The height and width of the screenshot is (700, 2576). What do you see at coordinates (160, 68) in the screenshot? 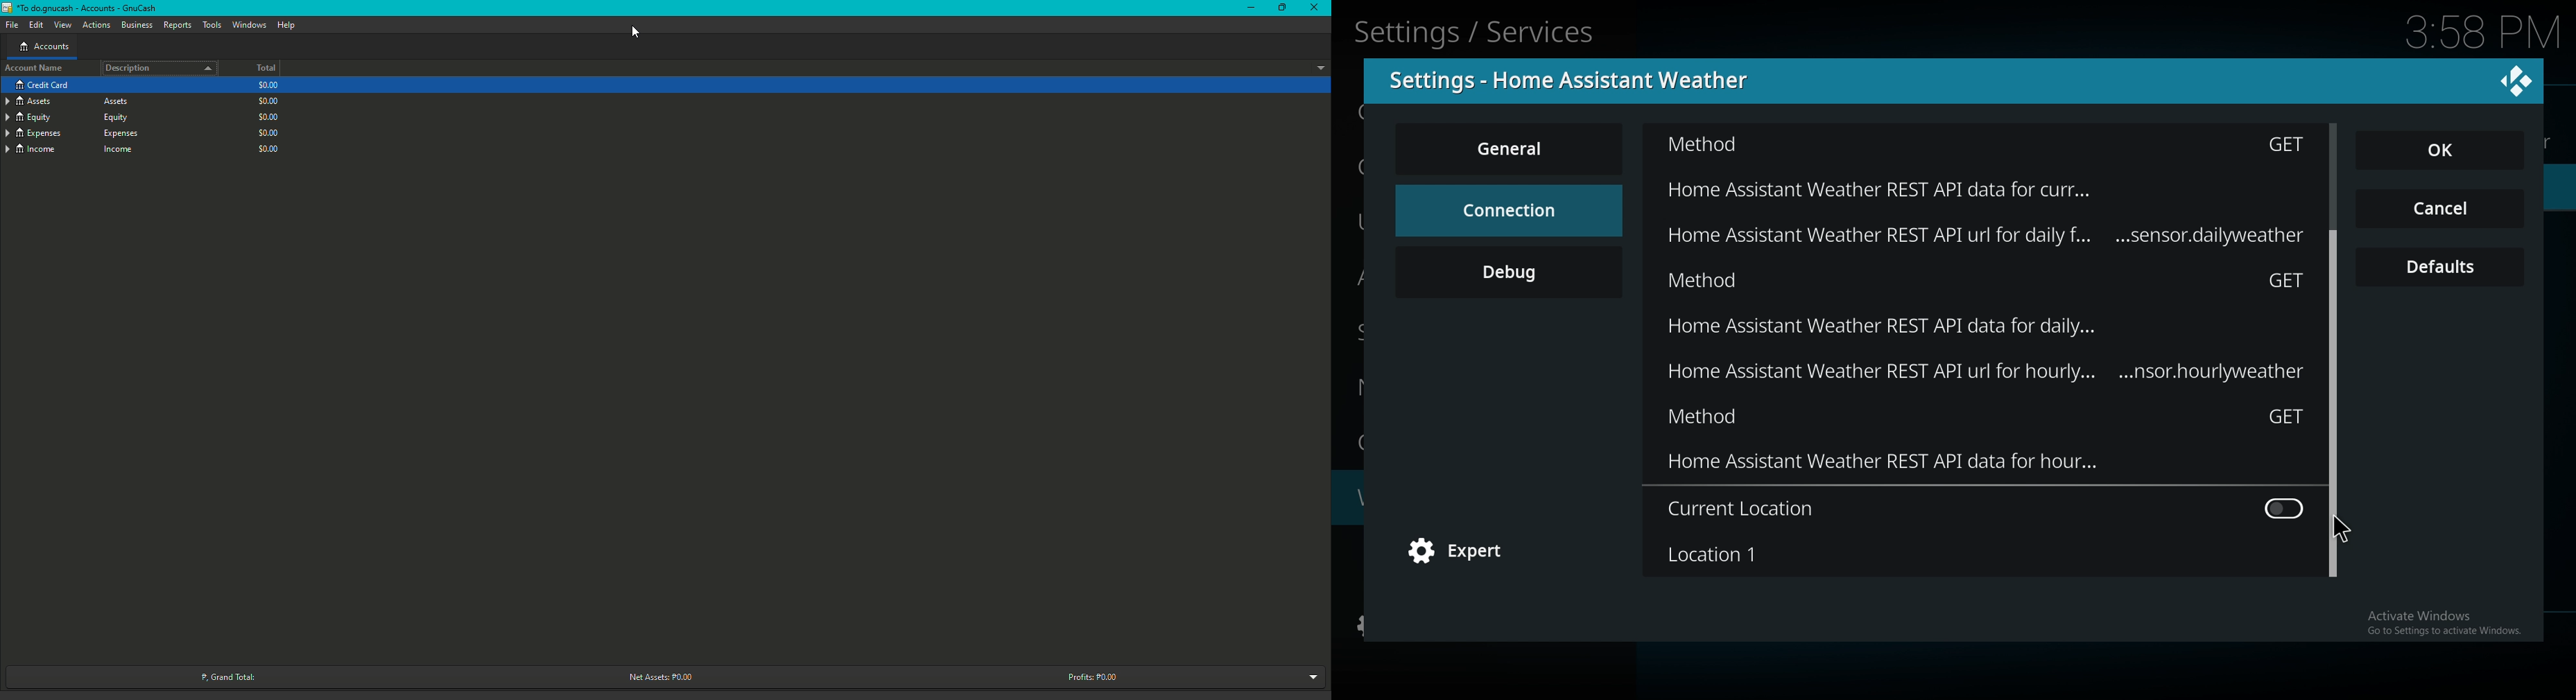
I see `Description` at bounding box center [160, 68].